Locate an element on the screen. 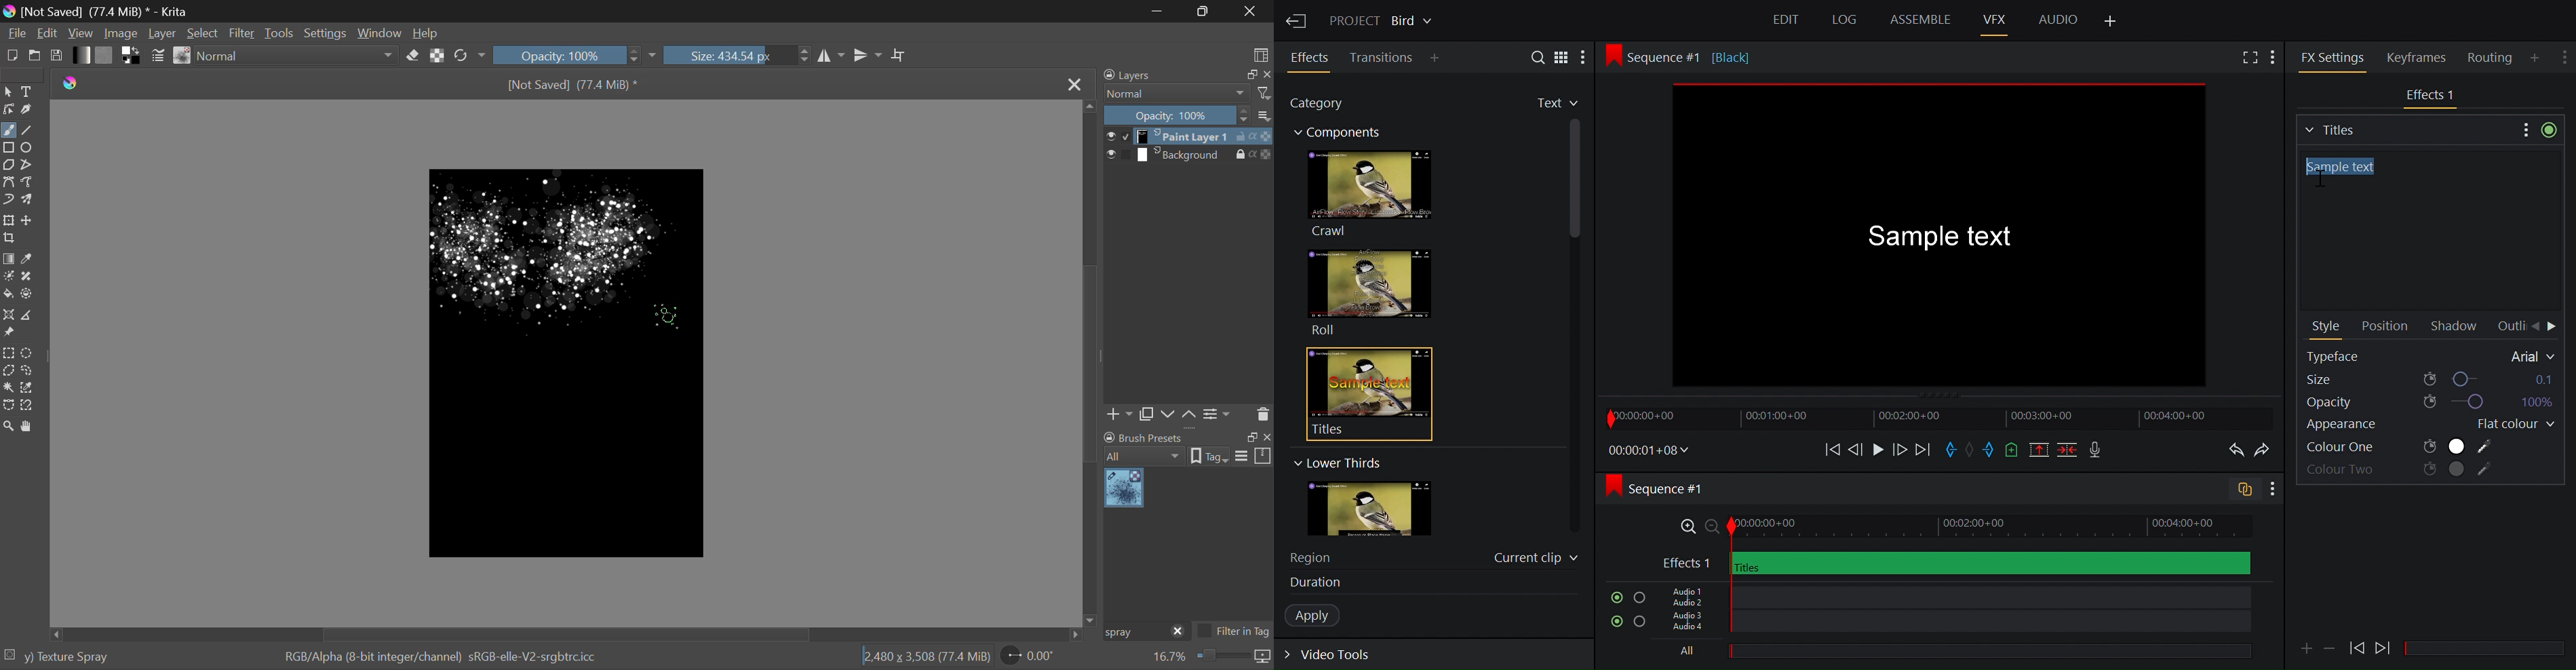 The width and height of the screenshot is (2576, 672). Layer Movement down is located at coordinates (1169, 415).